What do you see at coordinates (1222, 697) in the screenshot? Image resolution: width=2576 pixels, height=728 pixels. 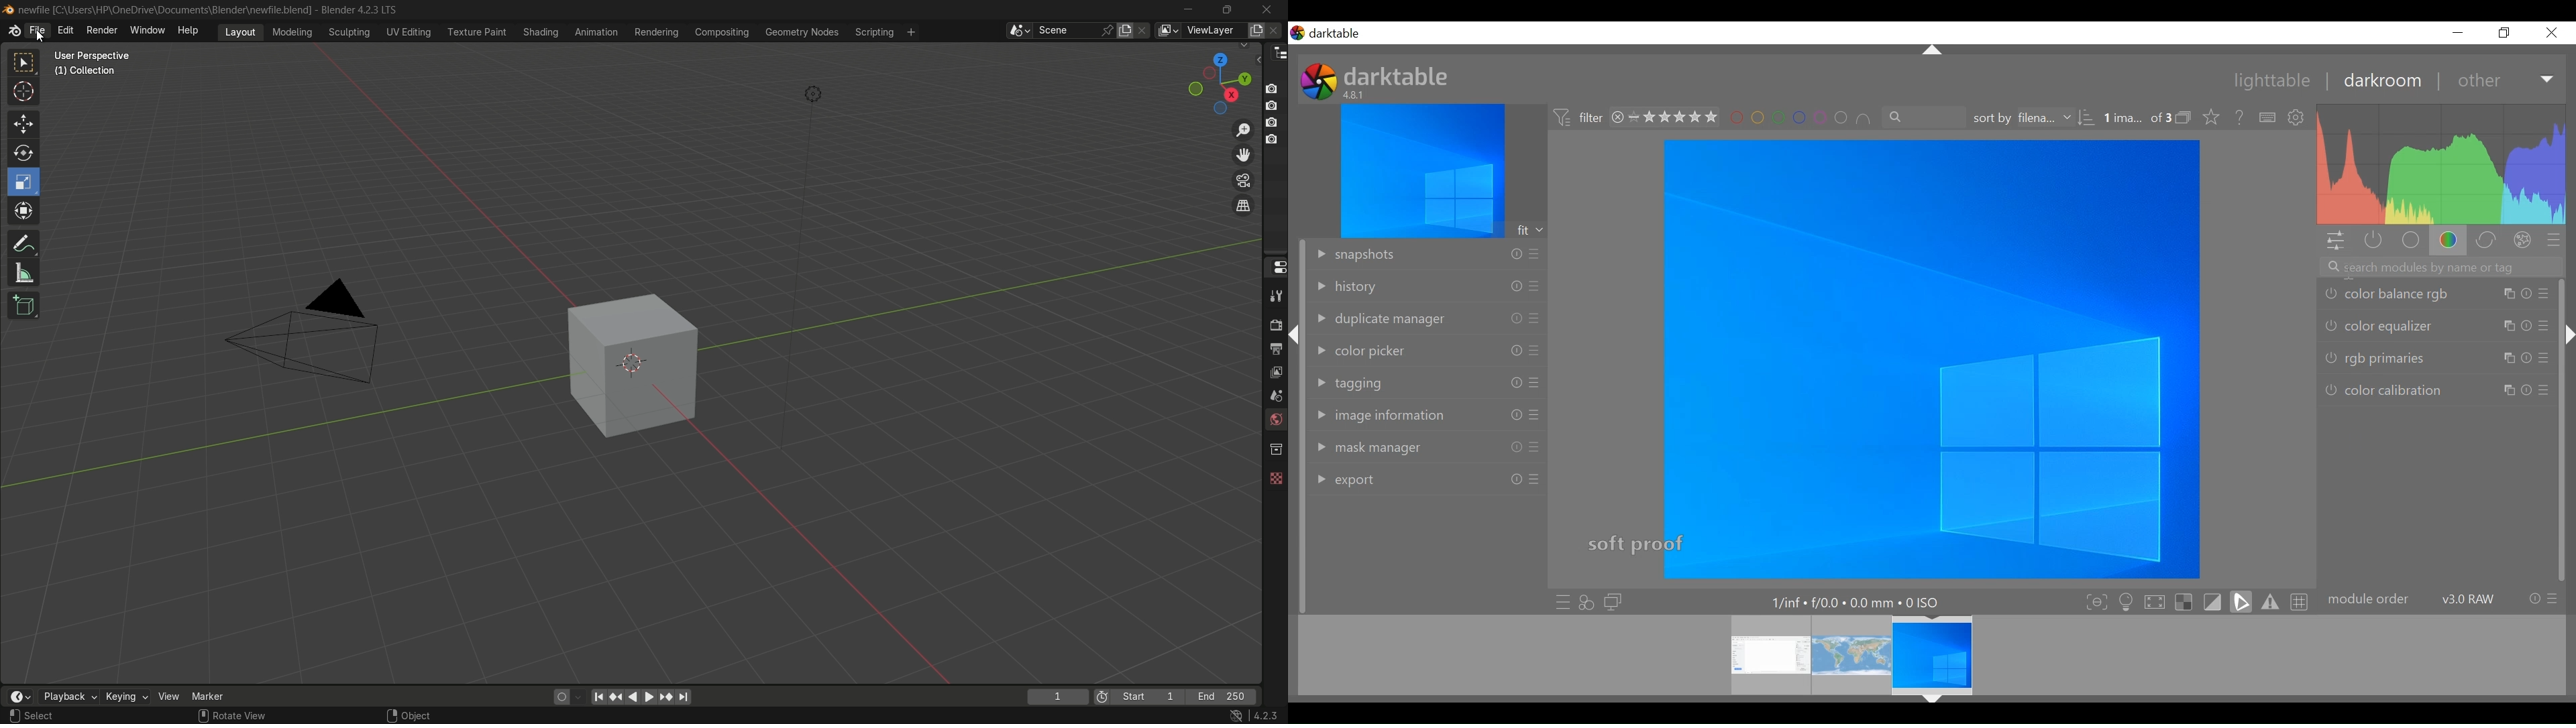 I see `final frame of the playback` at bounding box center [1222, 697].